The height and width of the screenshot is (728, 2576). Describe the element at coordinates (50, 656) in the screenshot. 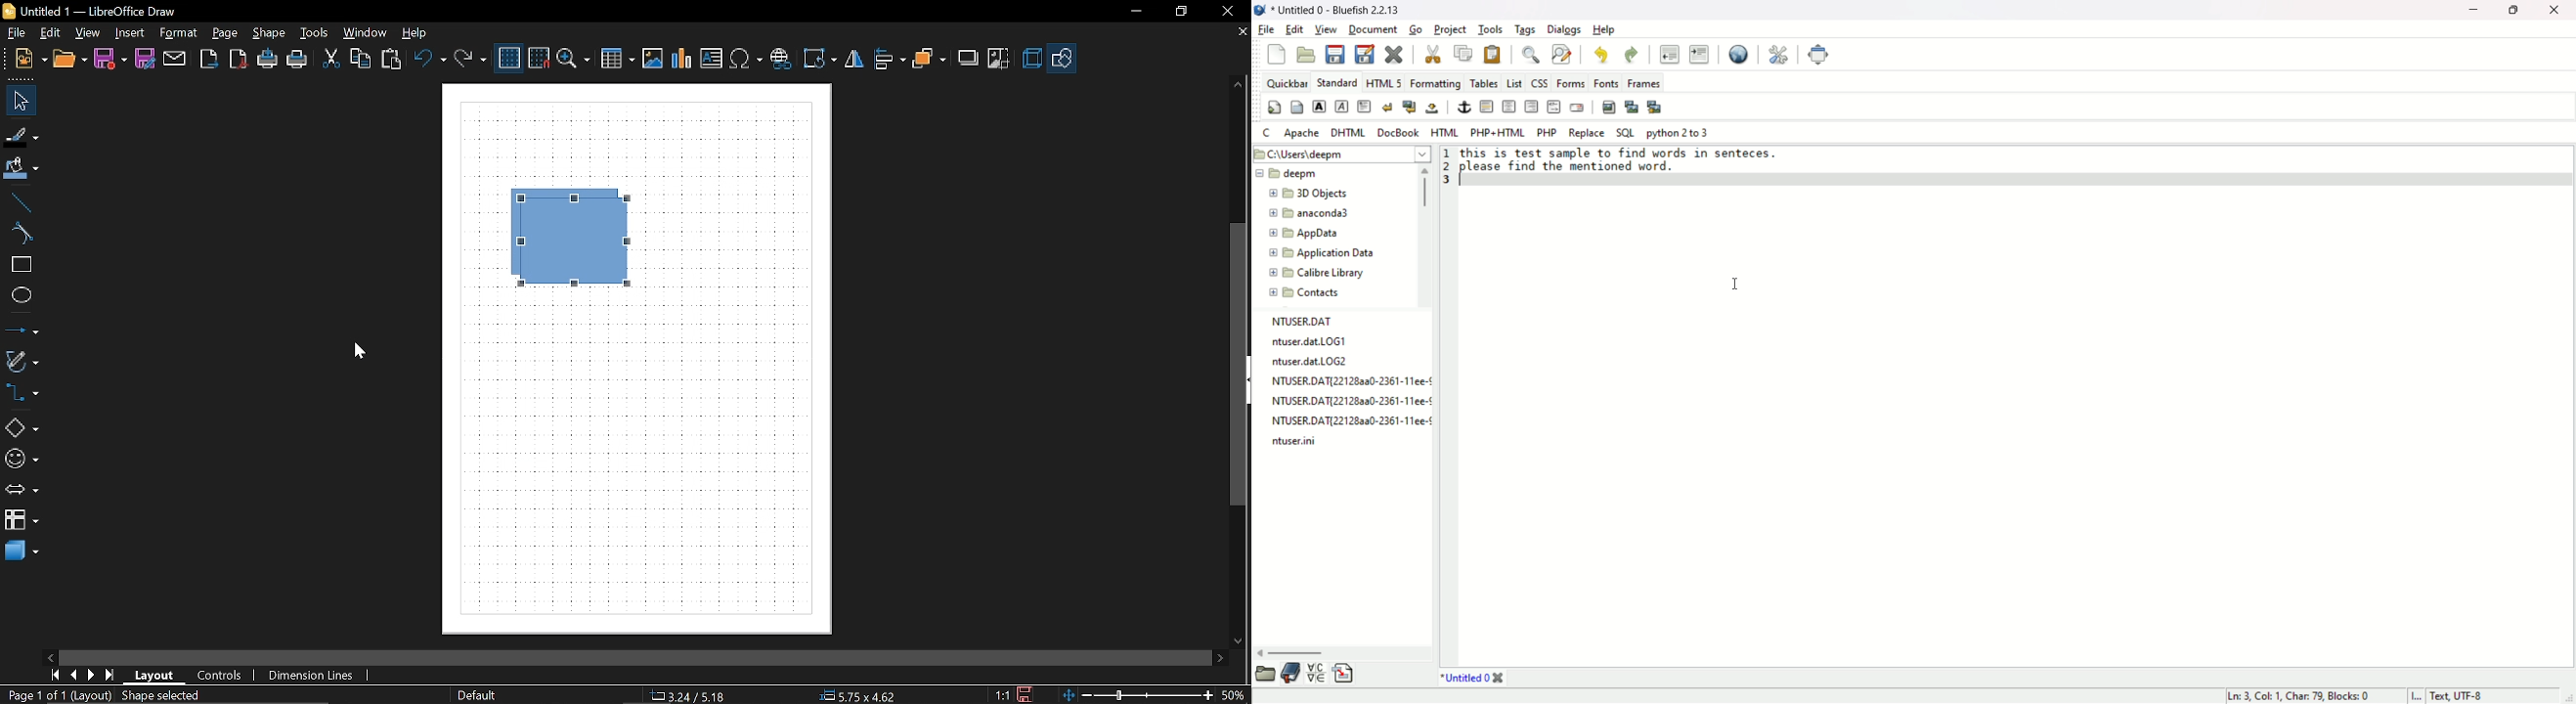

I see `MOve left` at that location.